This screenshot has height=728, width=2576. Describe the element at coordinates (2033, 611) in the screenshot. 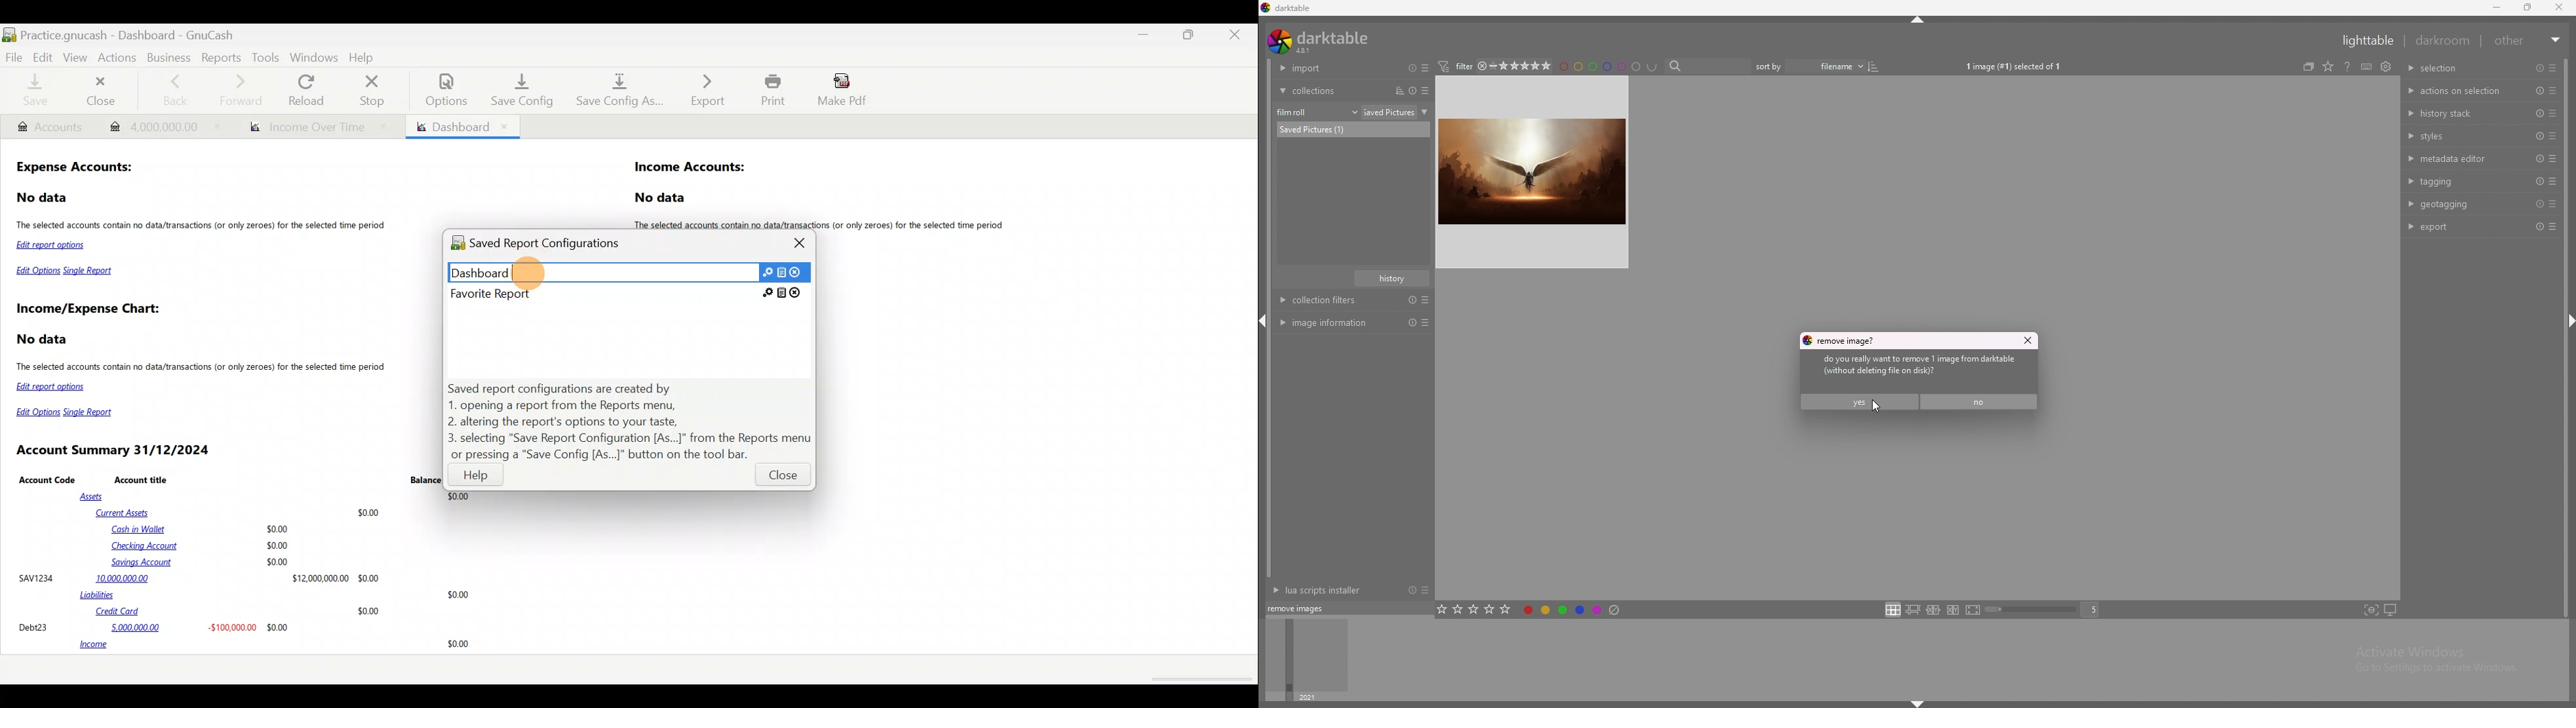

I see `zoom bar` at that location.